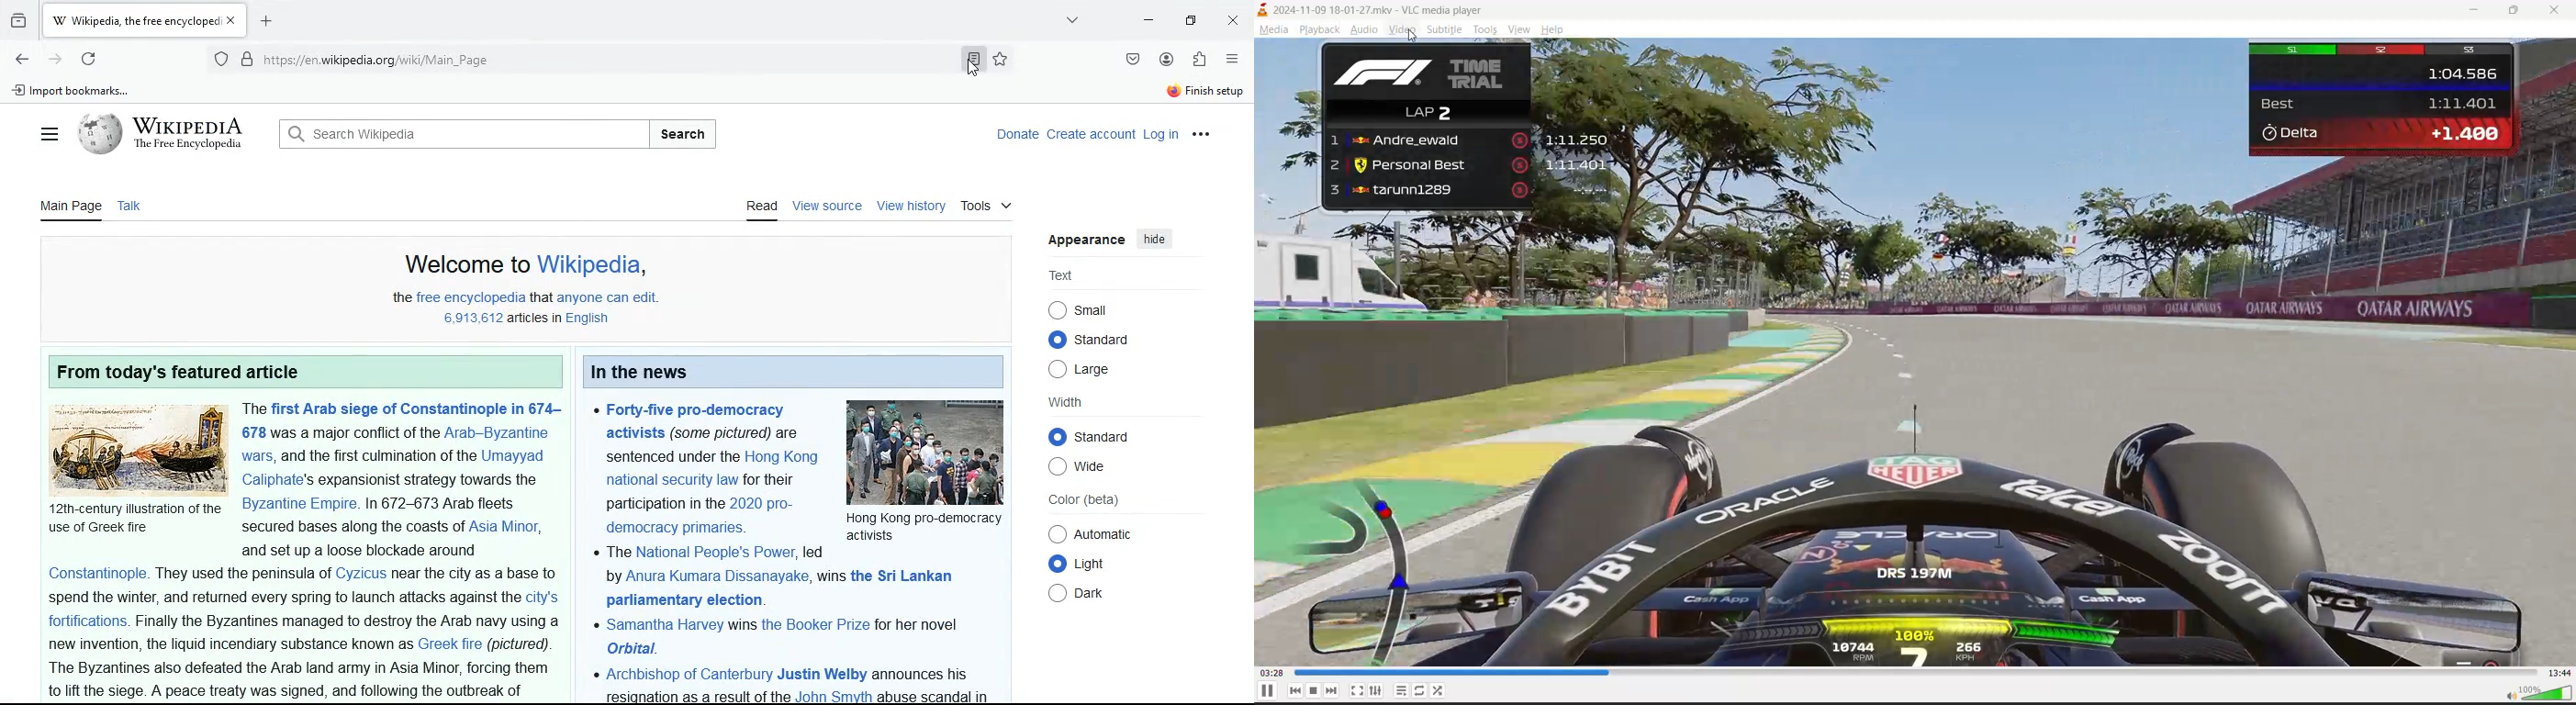 This screenshot has width=2576, height=728. What do you see at coordinates (1162, 134) in the screenshot?
I see `log in` at bounding box center [1162, 134].